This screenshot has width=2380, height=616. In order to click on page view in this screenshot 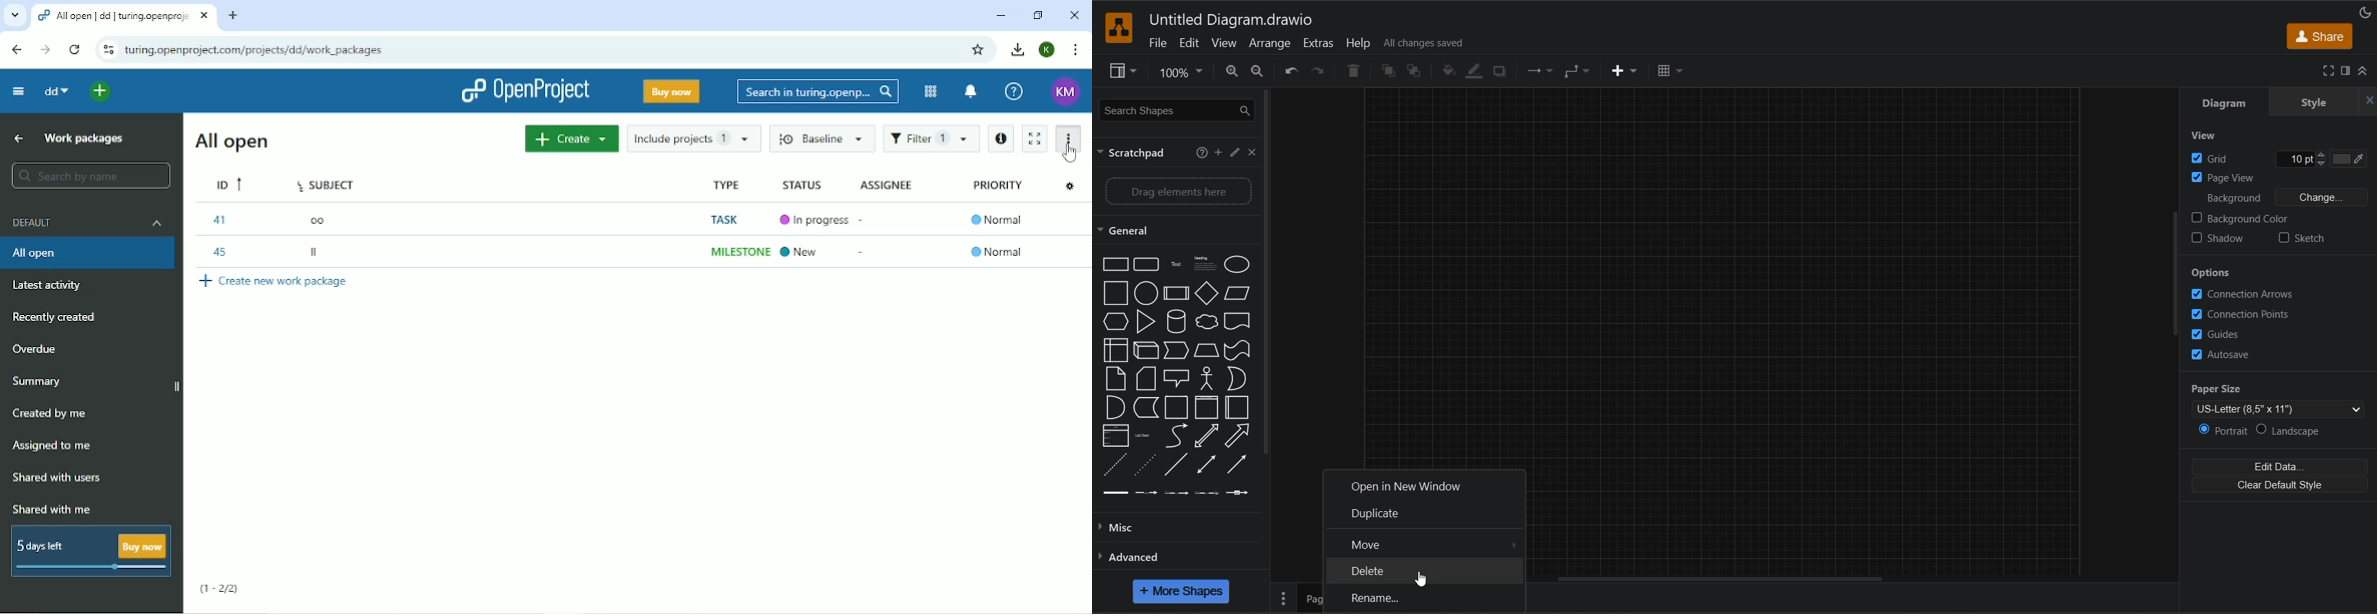, I will do `click(2225, 177)`.